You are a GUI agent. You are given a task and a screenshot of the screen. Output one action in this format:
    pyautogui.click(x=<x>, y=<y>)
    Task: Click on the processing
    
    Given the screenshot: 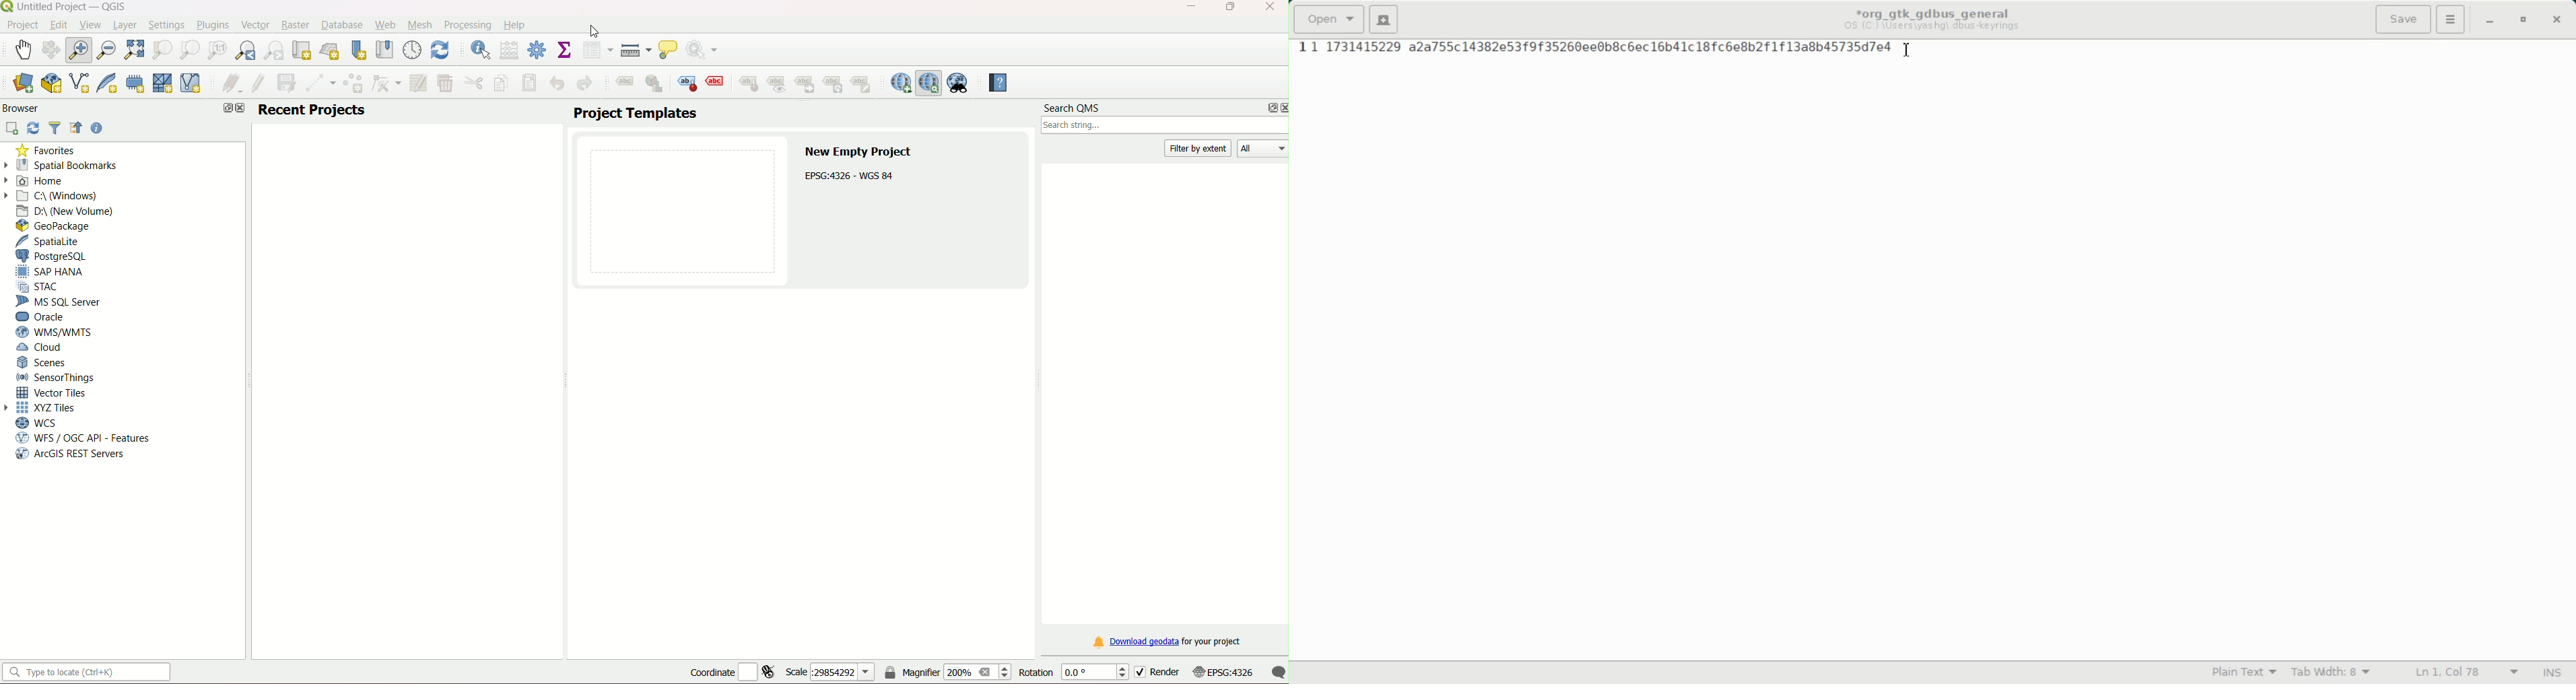 What is the action you would take?
    pyautogui.click(x=467, y=24)
    